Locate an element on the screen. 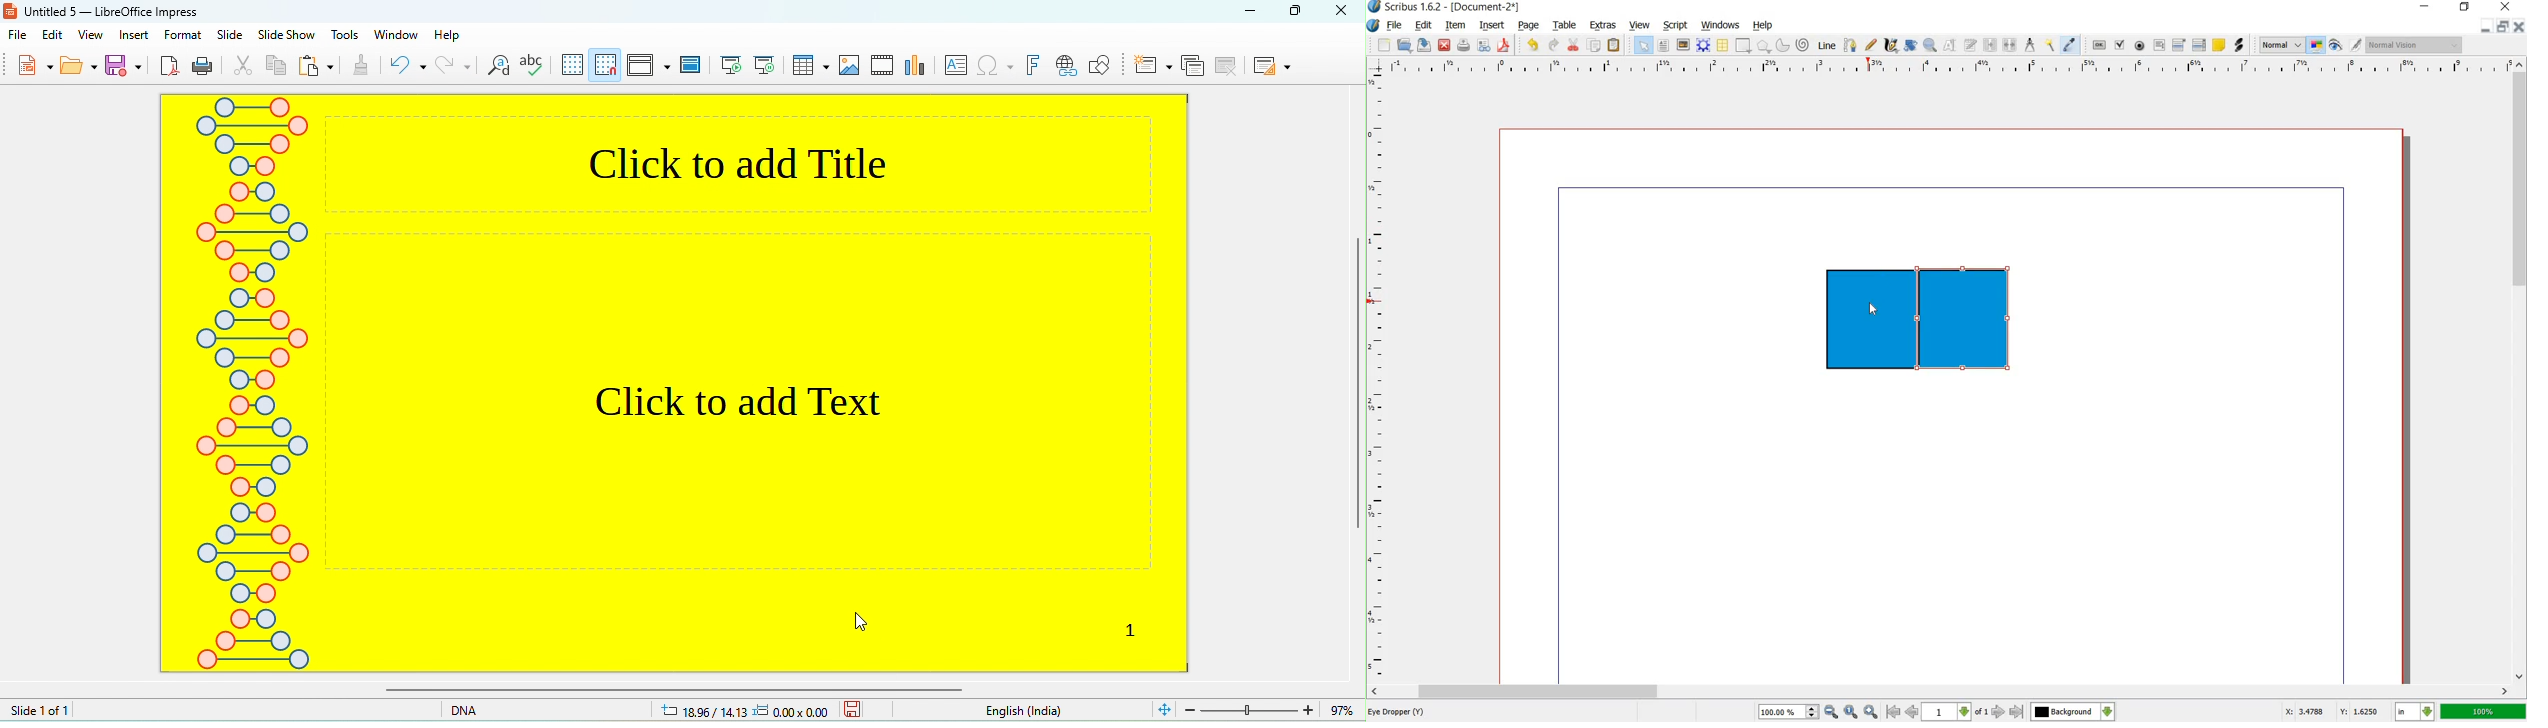  copy item properties is located at coordinates (2049, 46).